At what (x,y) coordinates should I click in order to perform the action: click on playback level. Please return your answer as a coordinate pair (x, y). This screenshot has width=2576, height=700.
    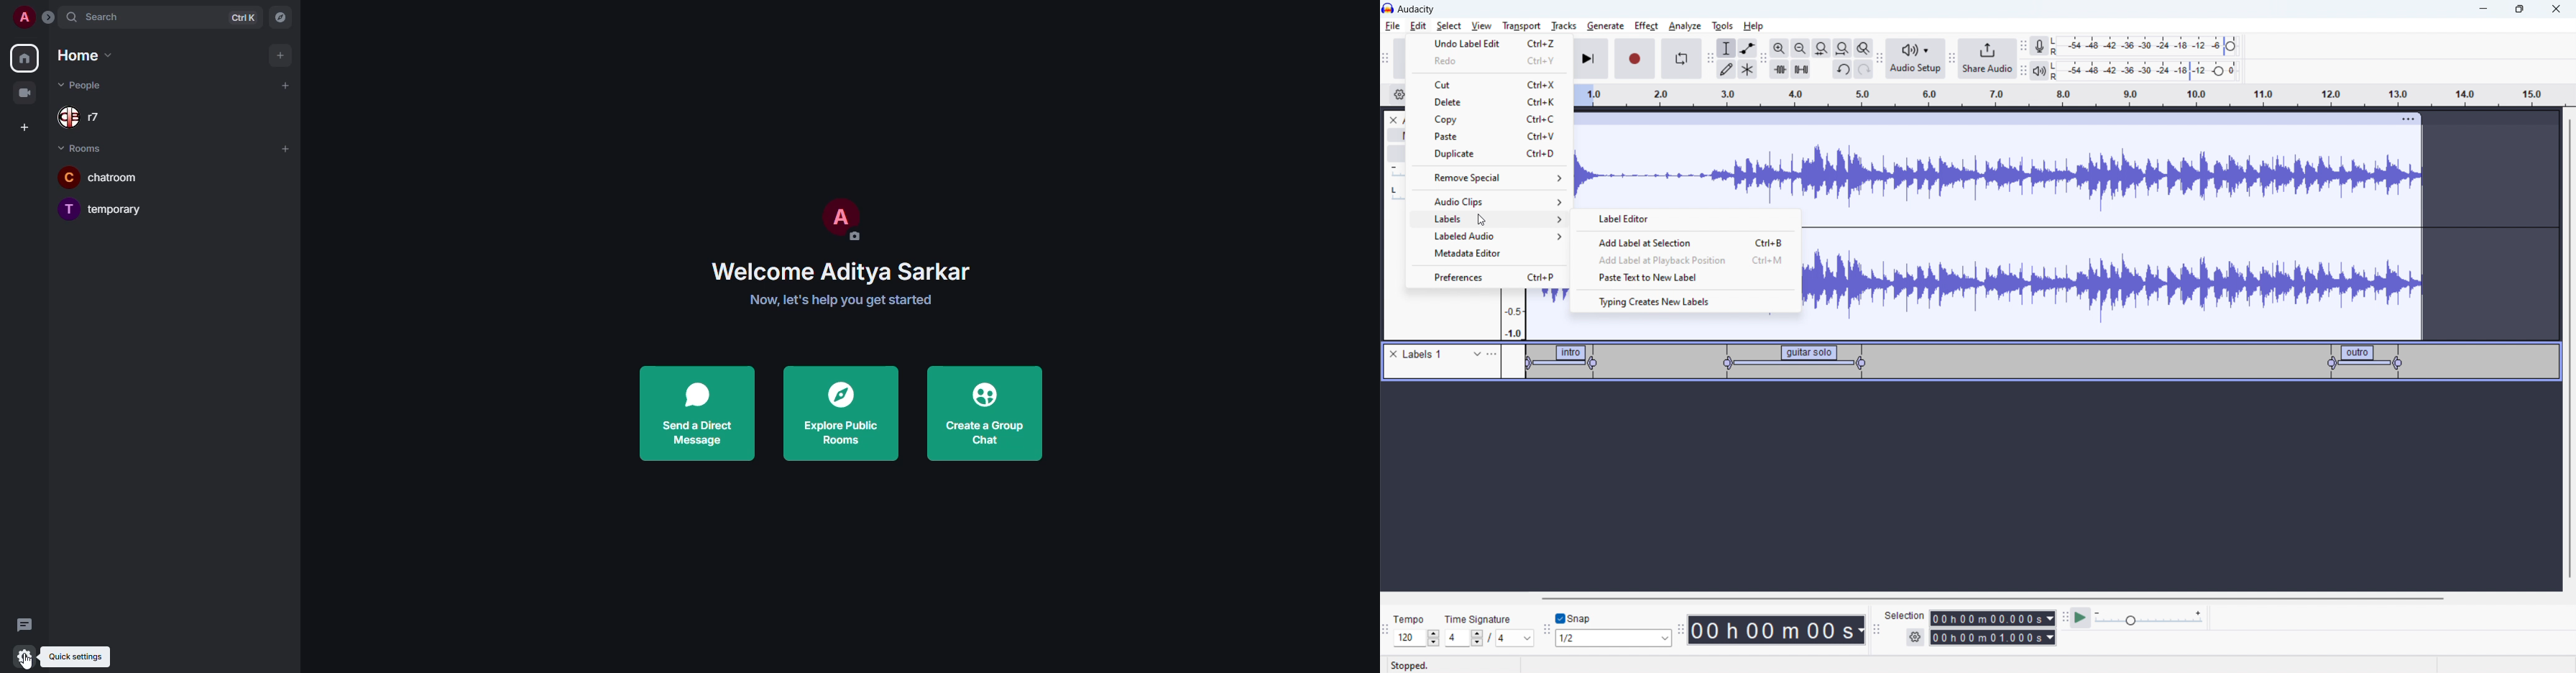
    Looking at the image, I should click on (2154, 70).